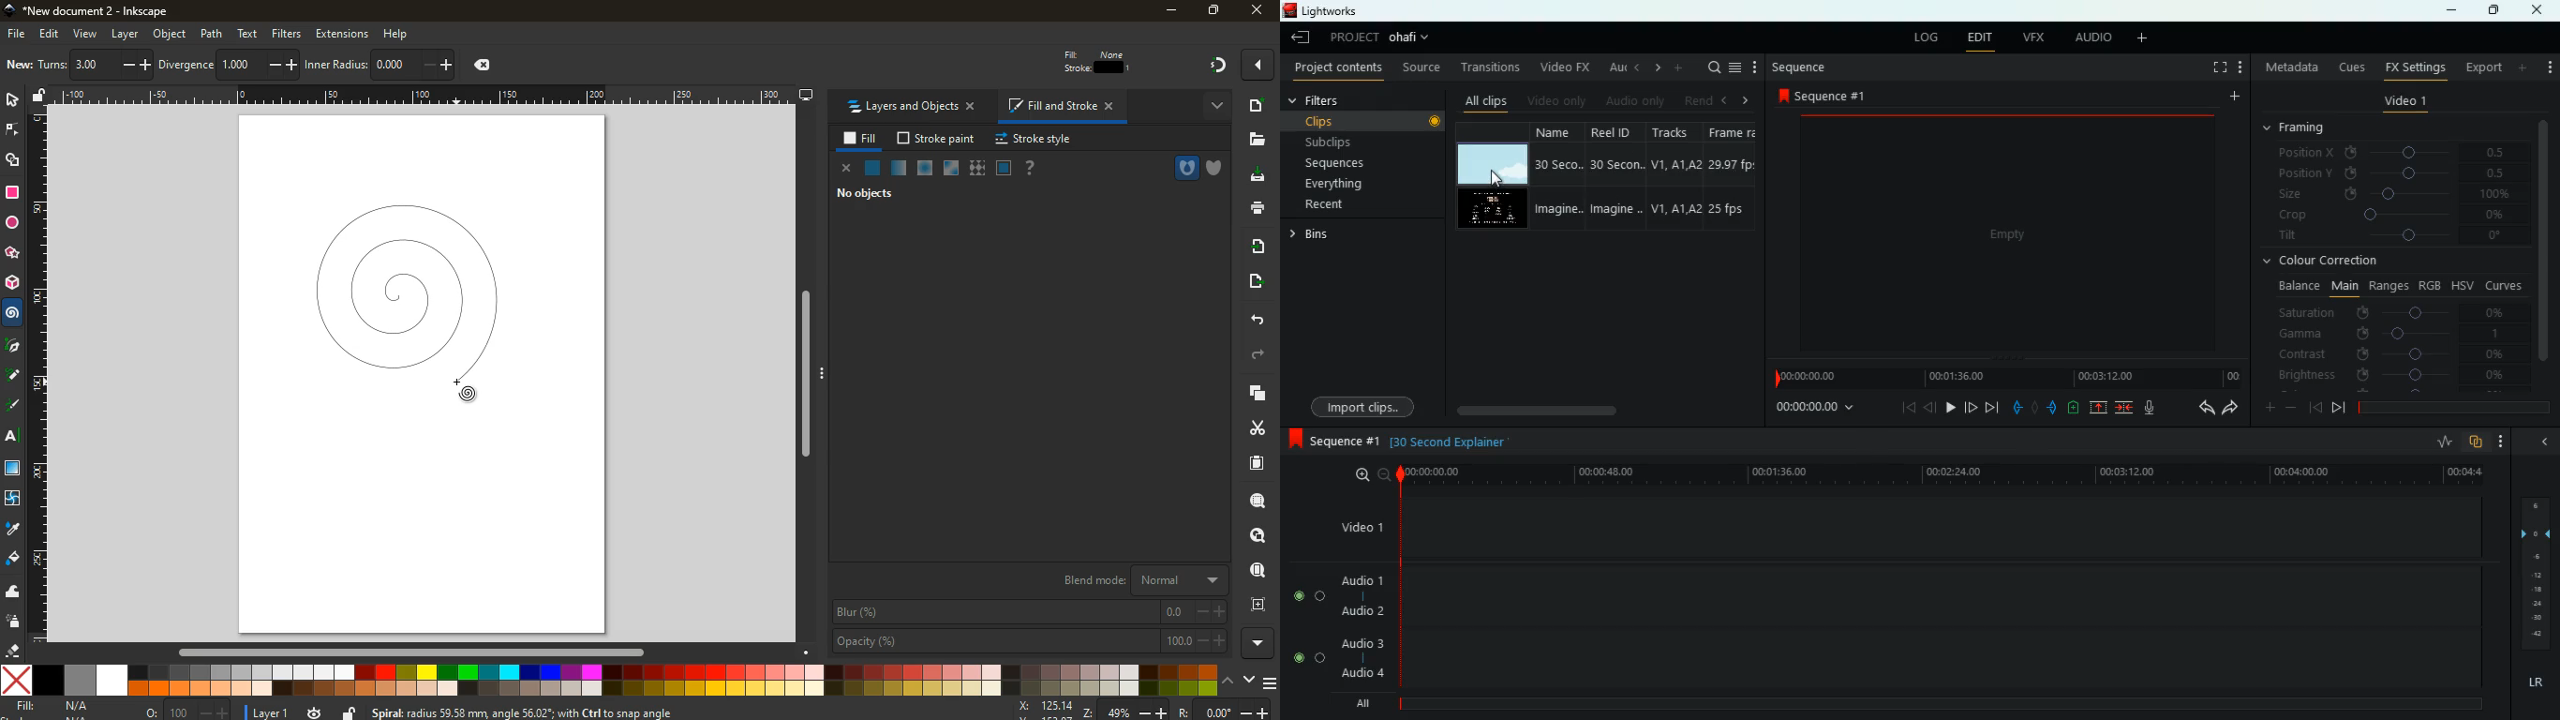 The image size is (2576, 728). Describe the element at coordinates (1382, 38) in the screenshot. I see `project` at that location.